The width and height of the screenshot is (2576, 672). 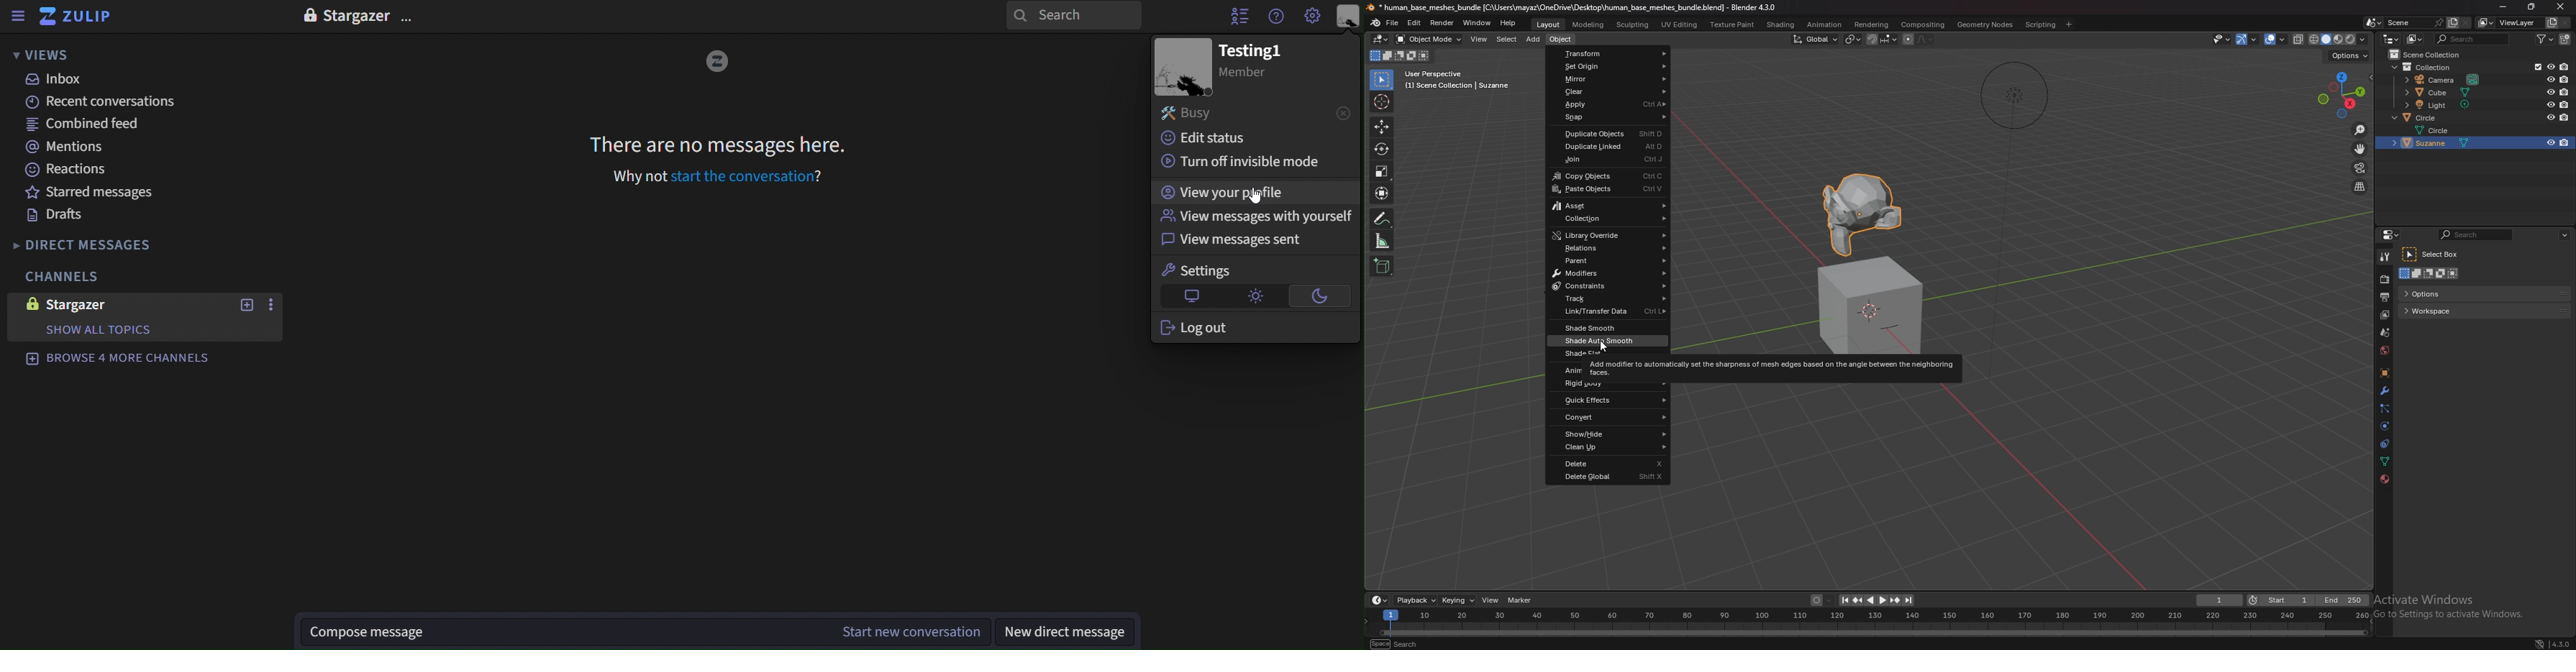 What do you see at coordinates (1609, 206) in the screenshot?
I see `asset` at bounding box center [1609, 206].